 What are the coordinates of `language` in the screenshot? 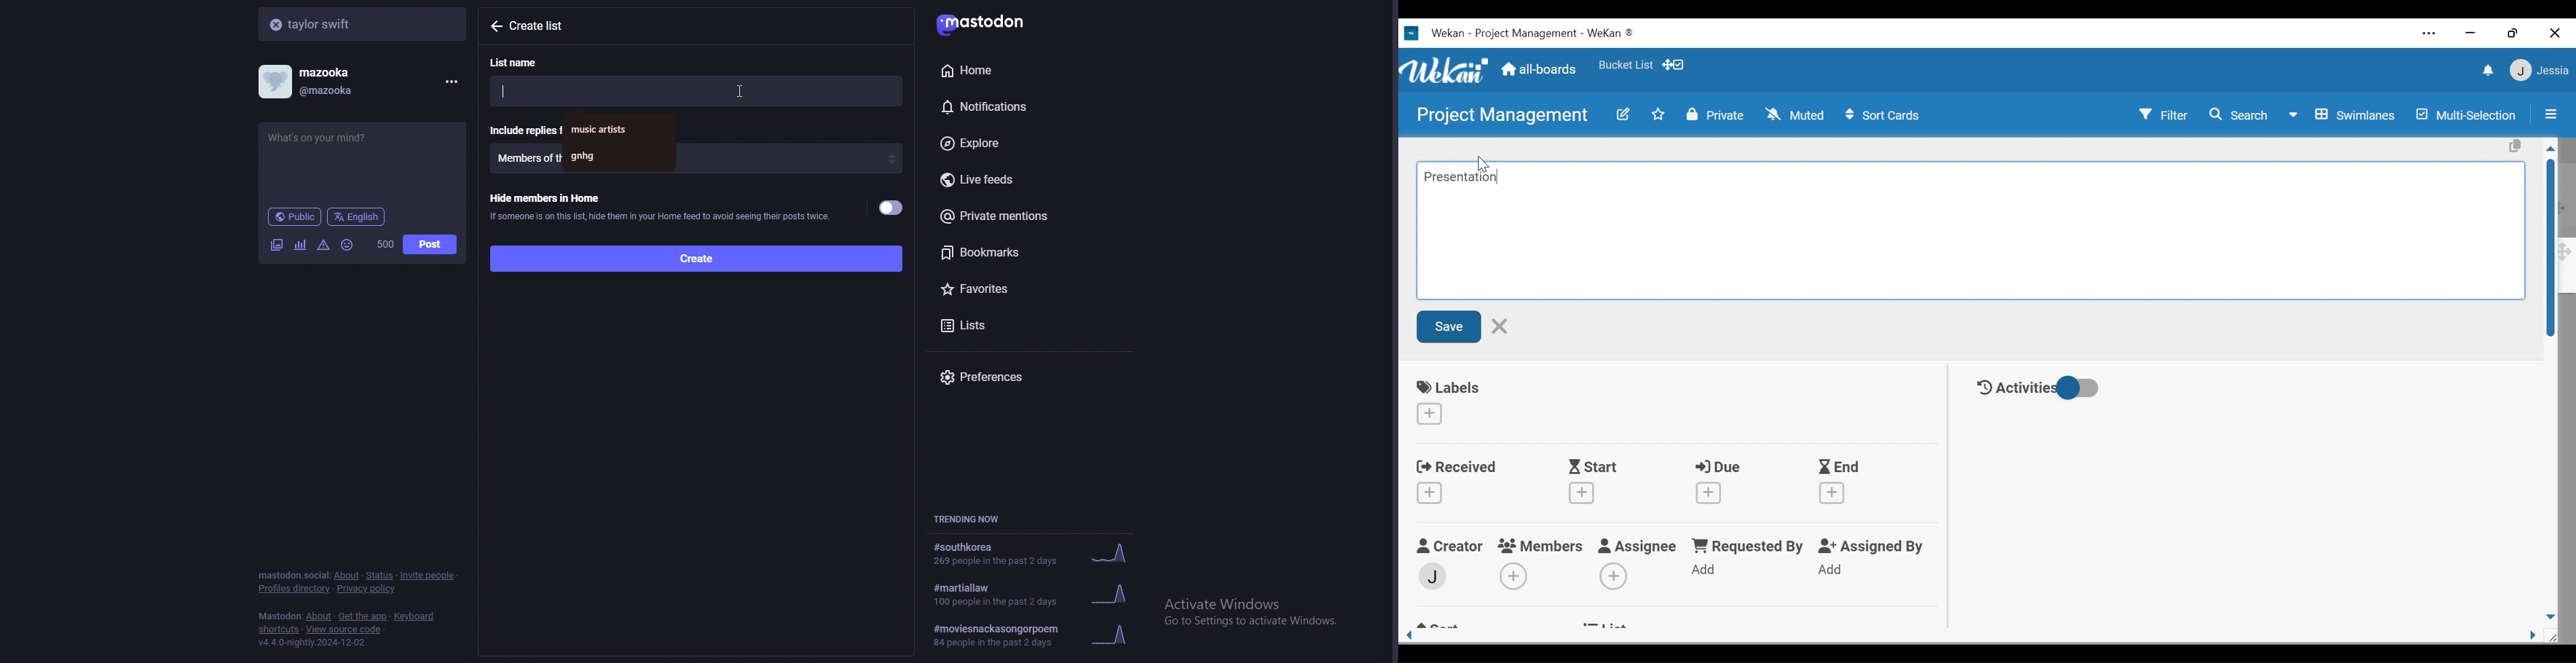 It's located at (357, 216).